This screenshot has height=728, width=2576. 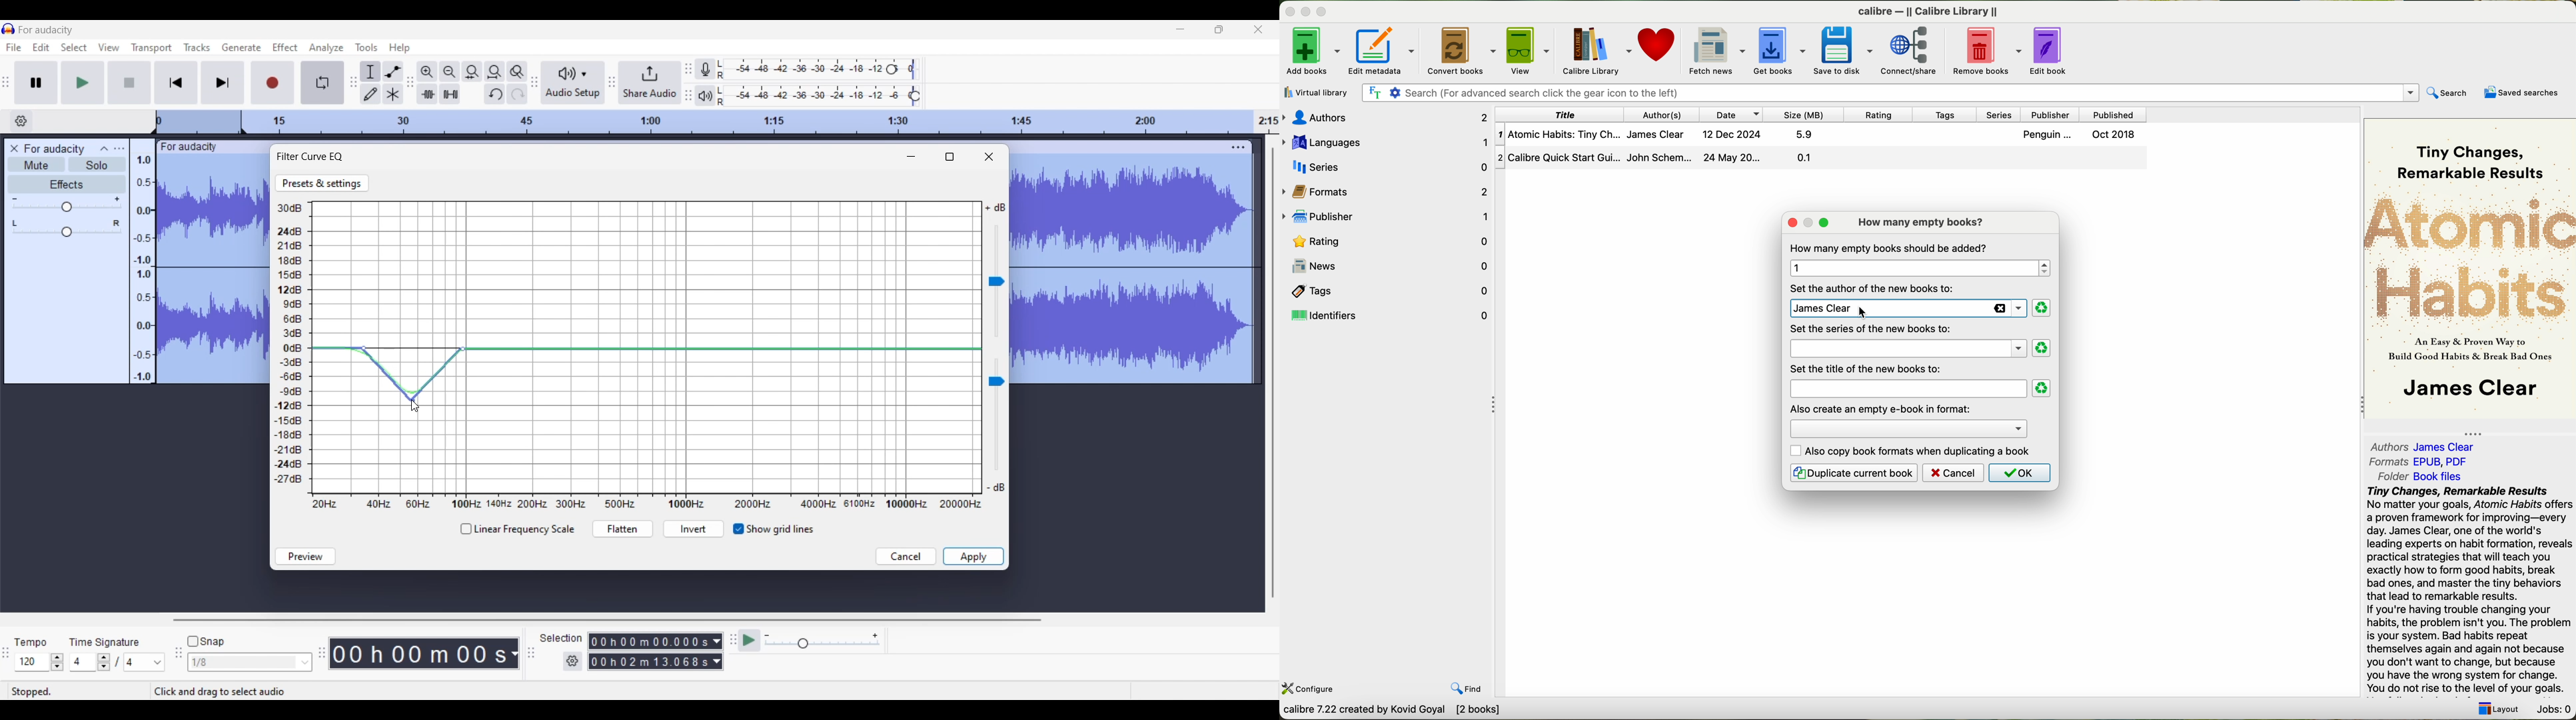 What do you see at coordinates (1304, 10) in the screenshot?
I see `minimize program` at bounding box center [1304, 10].